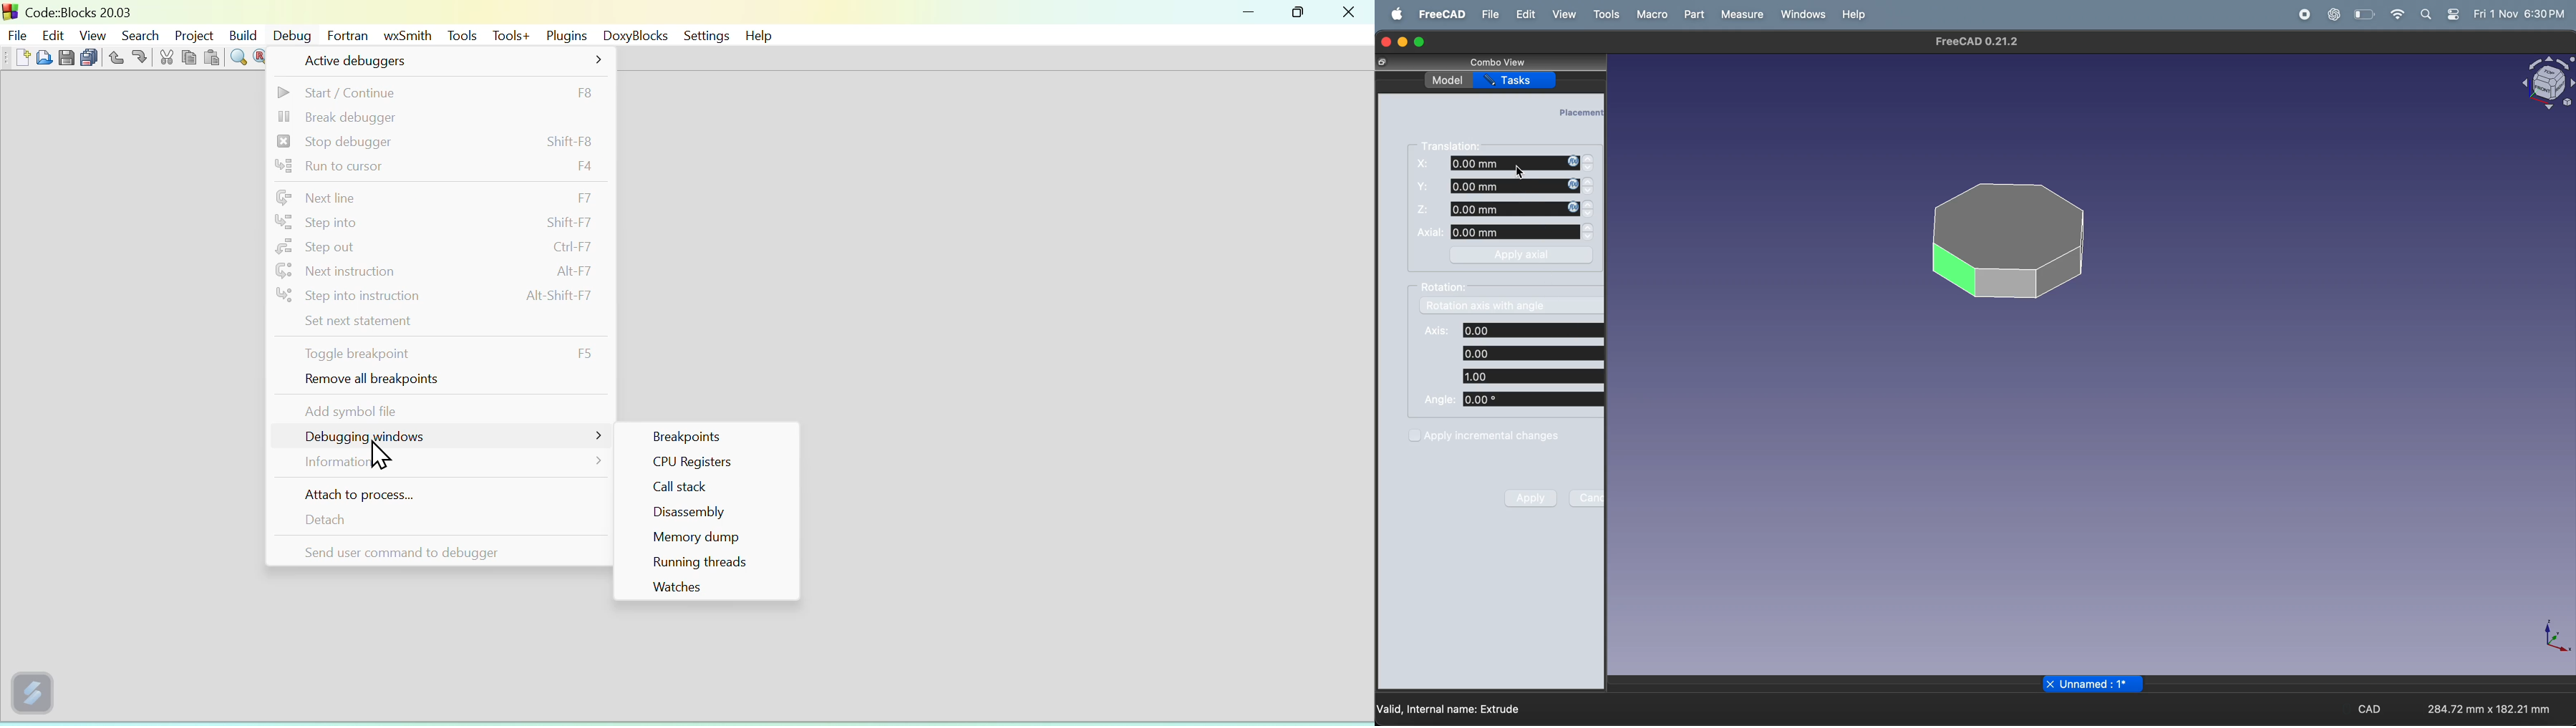  What do you see at coordinates (2095, 684) in the screenshot?
I see `X Unnamed : 1*` at bounding box center [2095, 684].